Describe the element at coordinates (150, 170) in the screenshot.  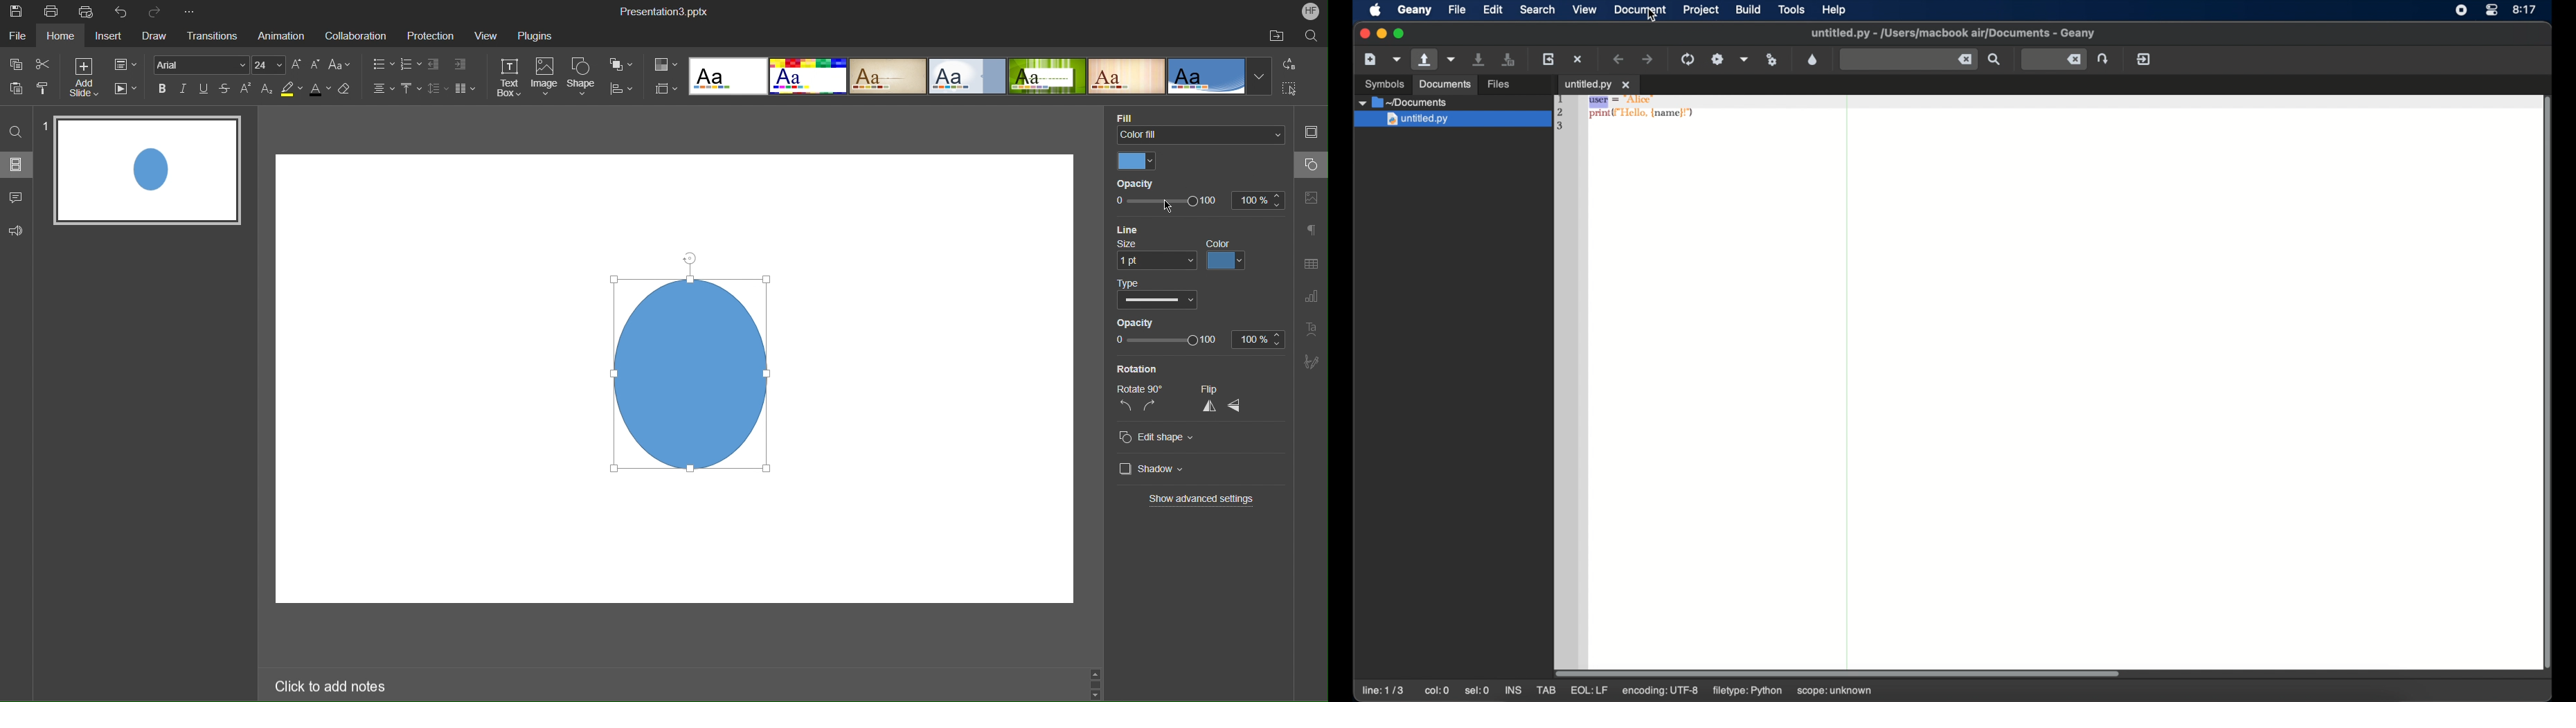
I see `Slide` at that location.